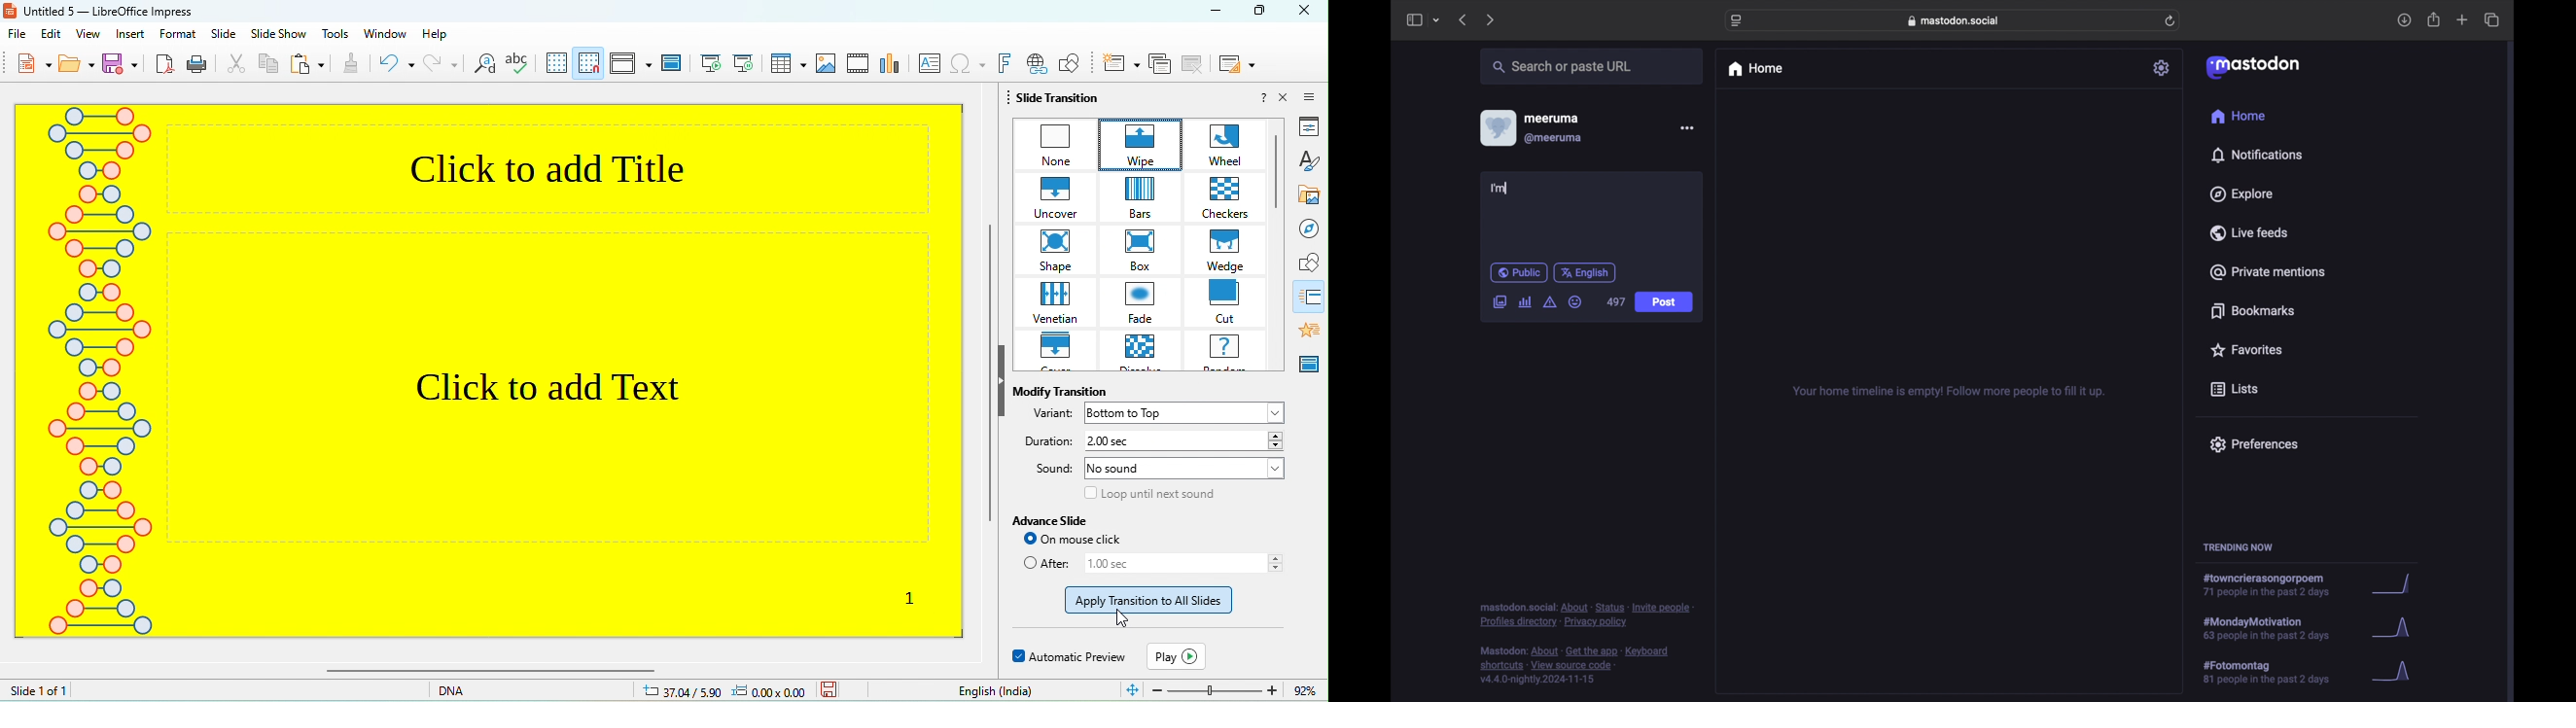 This screenshot has width=2576, height=728. What do you see at coordinates (712, 67) in the screenshot?
I see `first slide` at bounding box center [712, 67].